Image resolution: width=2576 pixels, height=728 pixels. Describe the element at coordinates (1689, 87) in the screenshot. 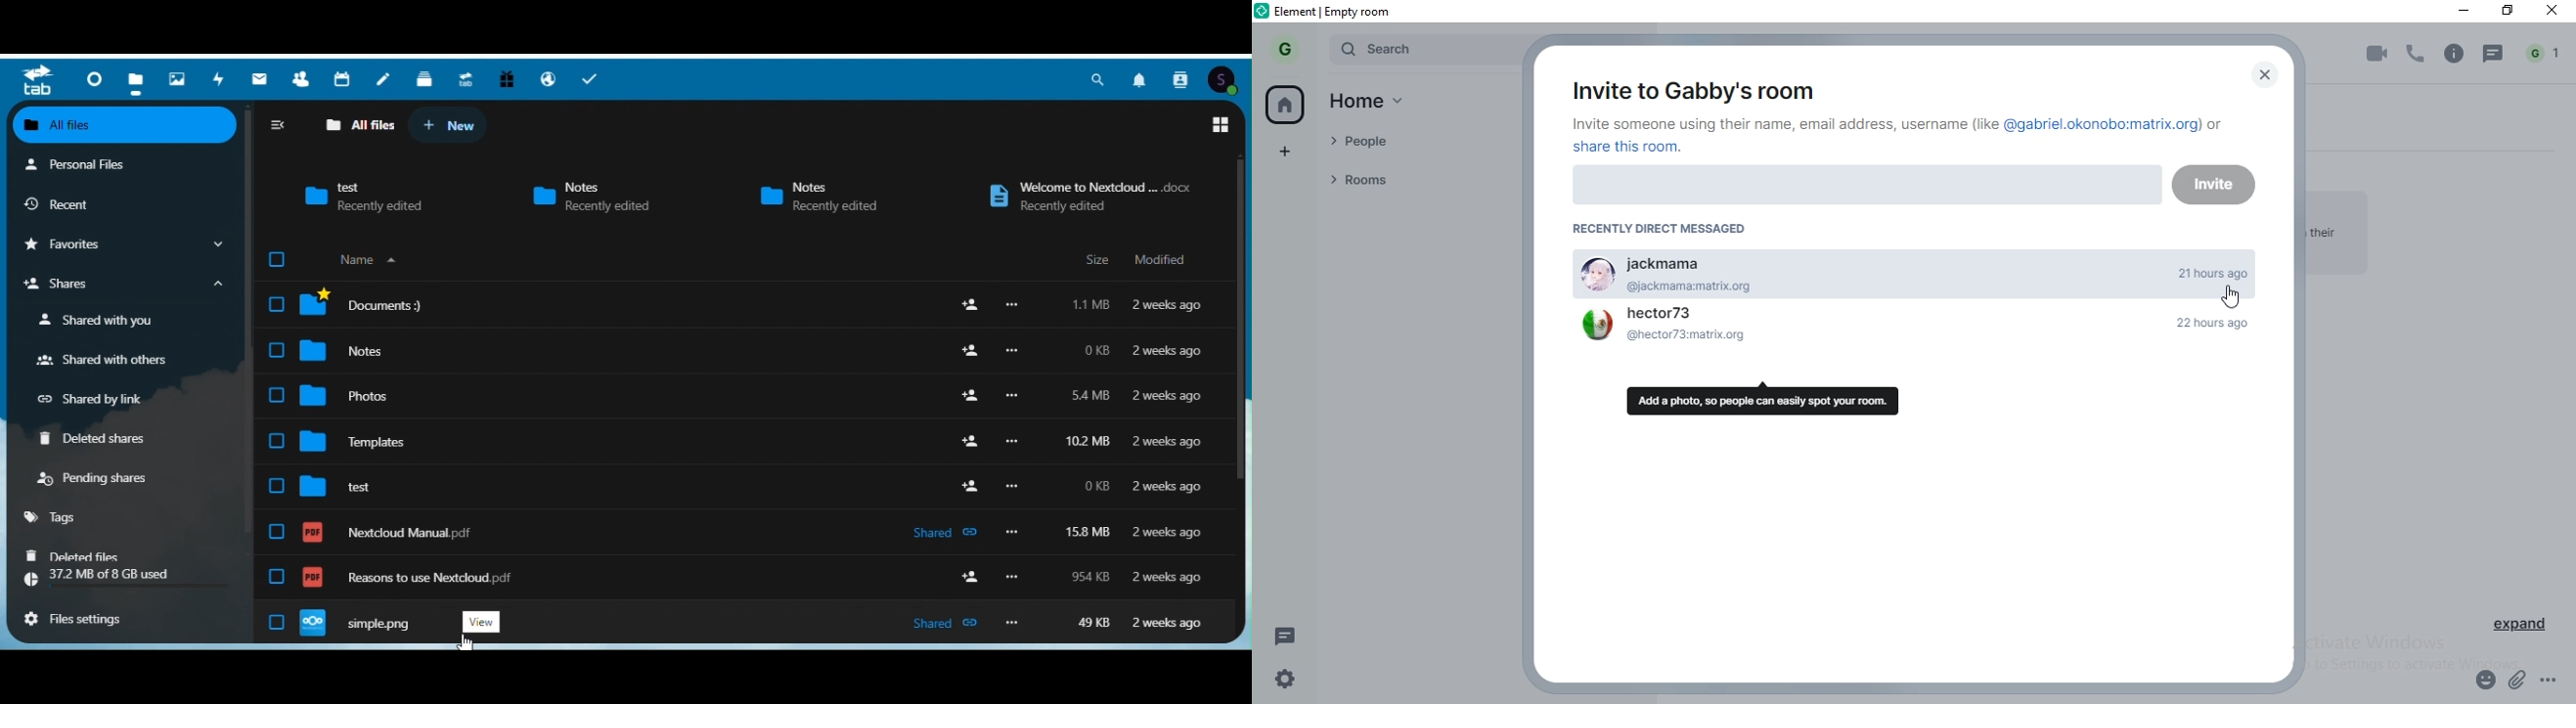

I see `invite to gabby's room` at that location.